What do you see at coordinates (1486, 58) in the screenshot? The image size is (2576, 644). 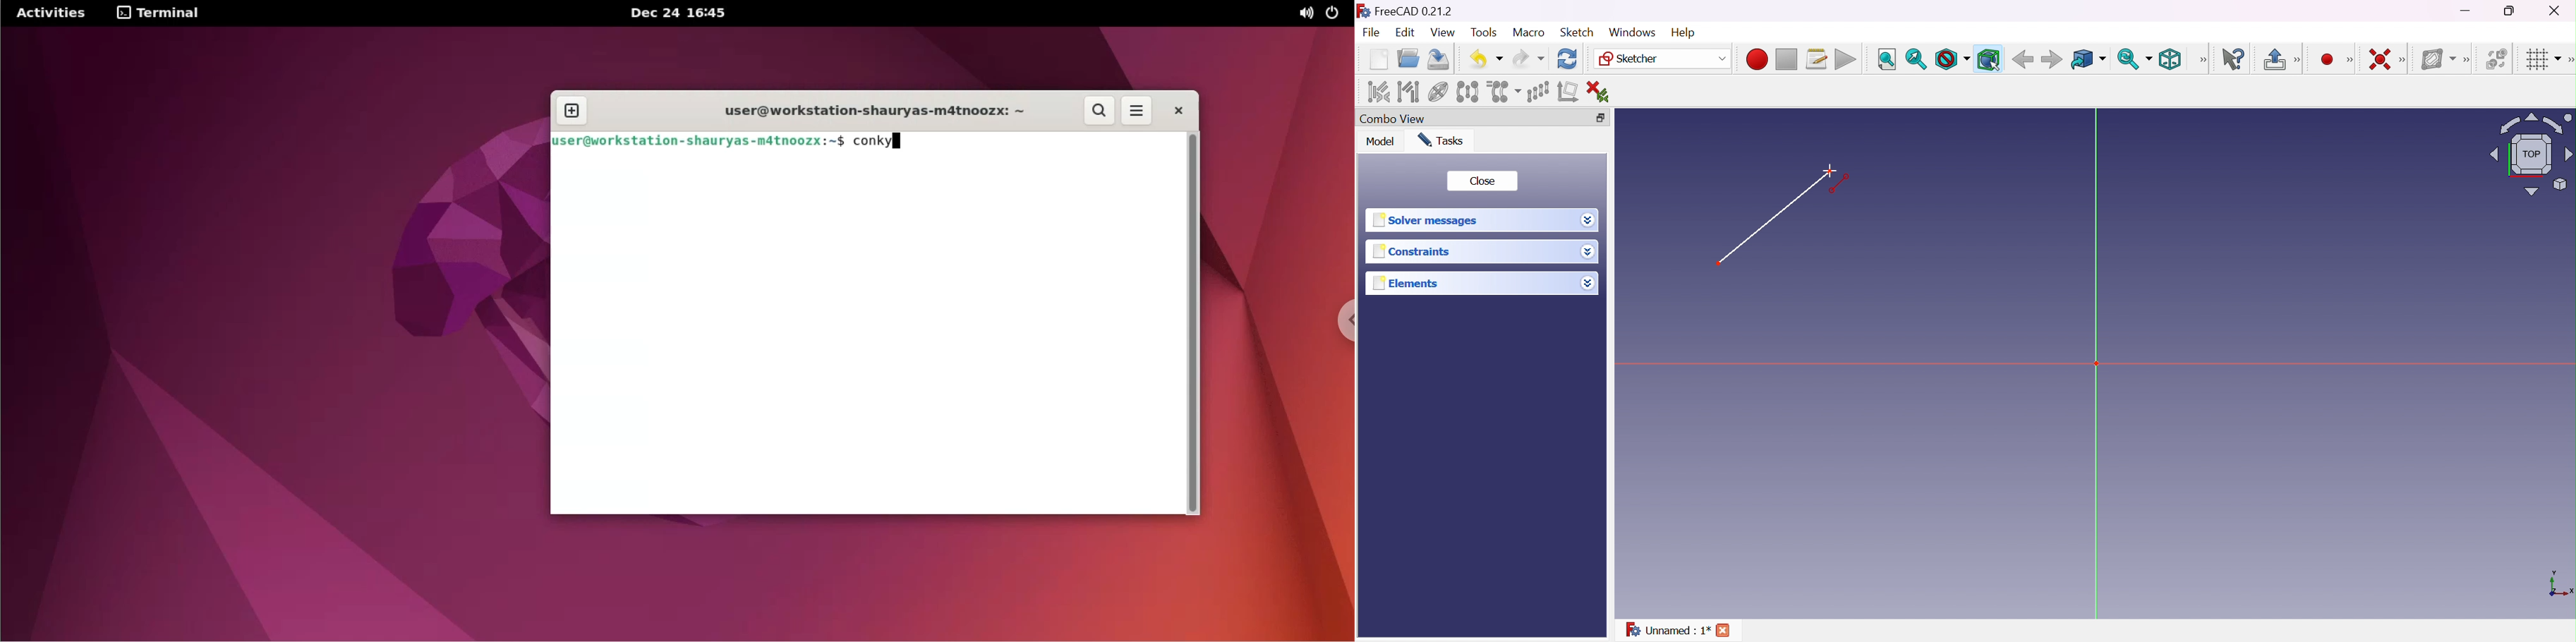 I see `Undo` at bounding box center [1486, 58].